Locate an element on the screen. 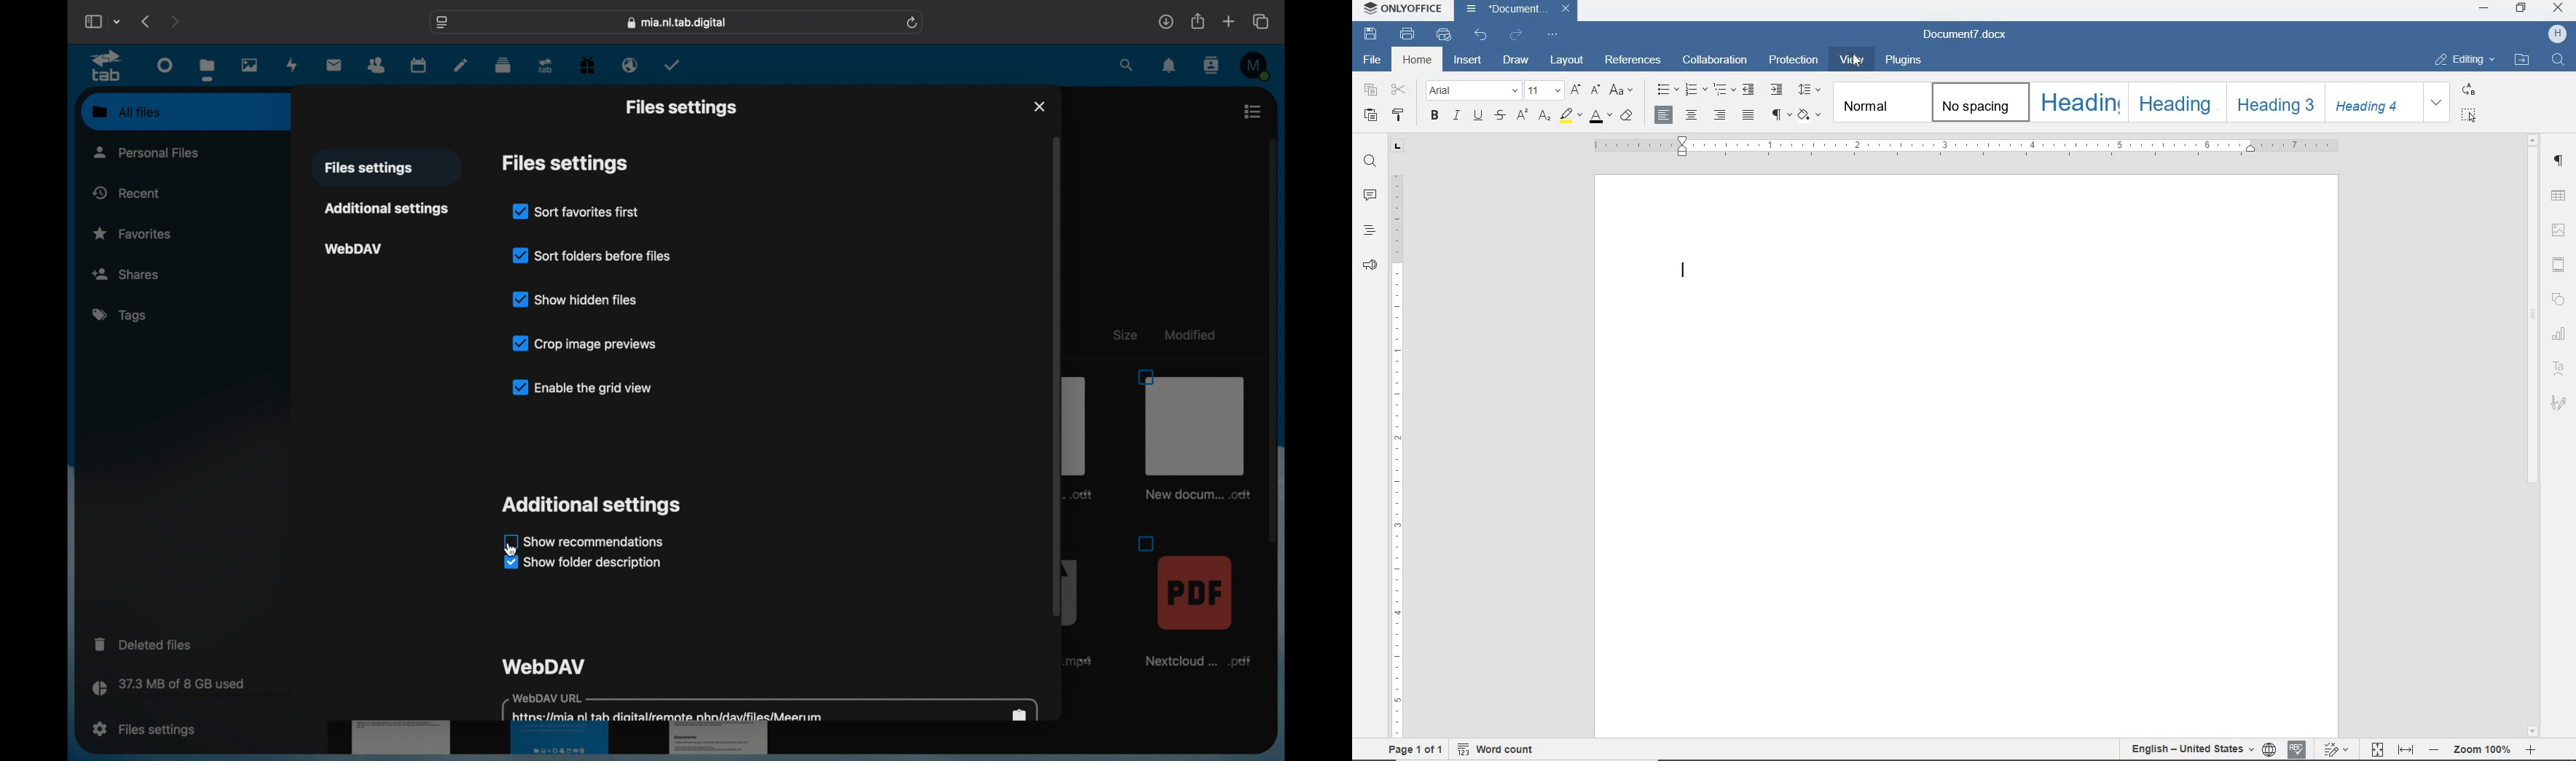 The height and width of the screenshot is (784, 2576). RULER is located at coordinates (1966, 147).